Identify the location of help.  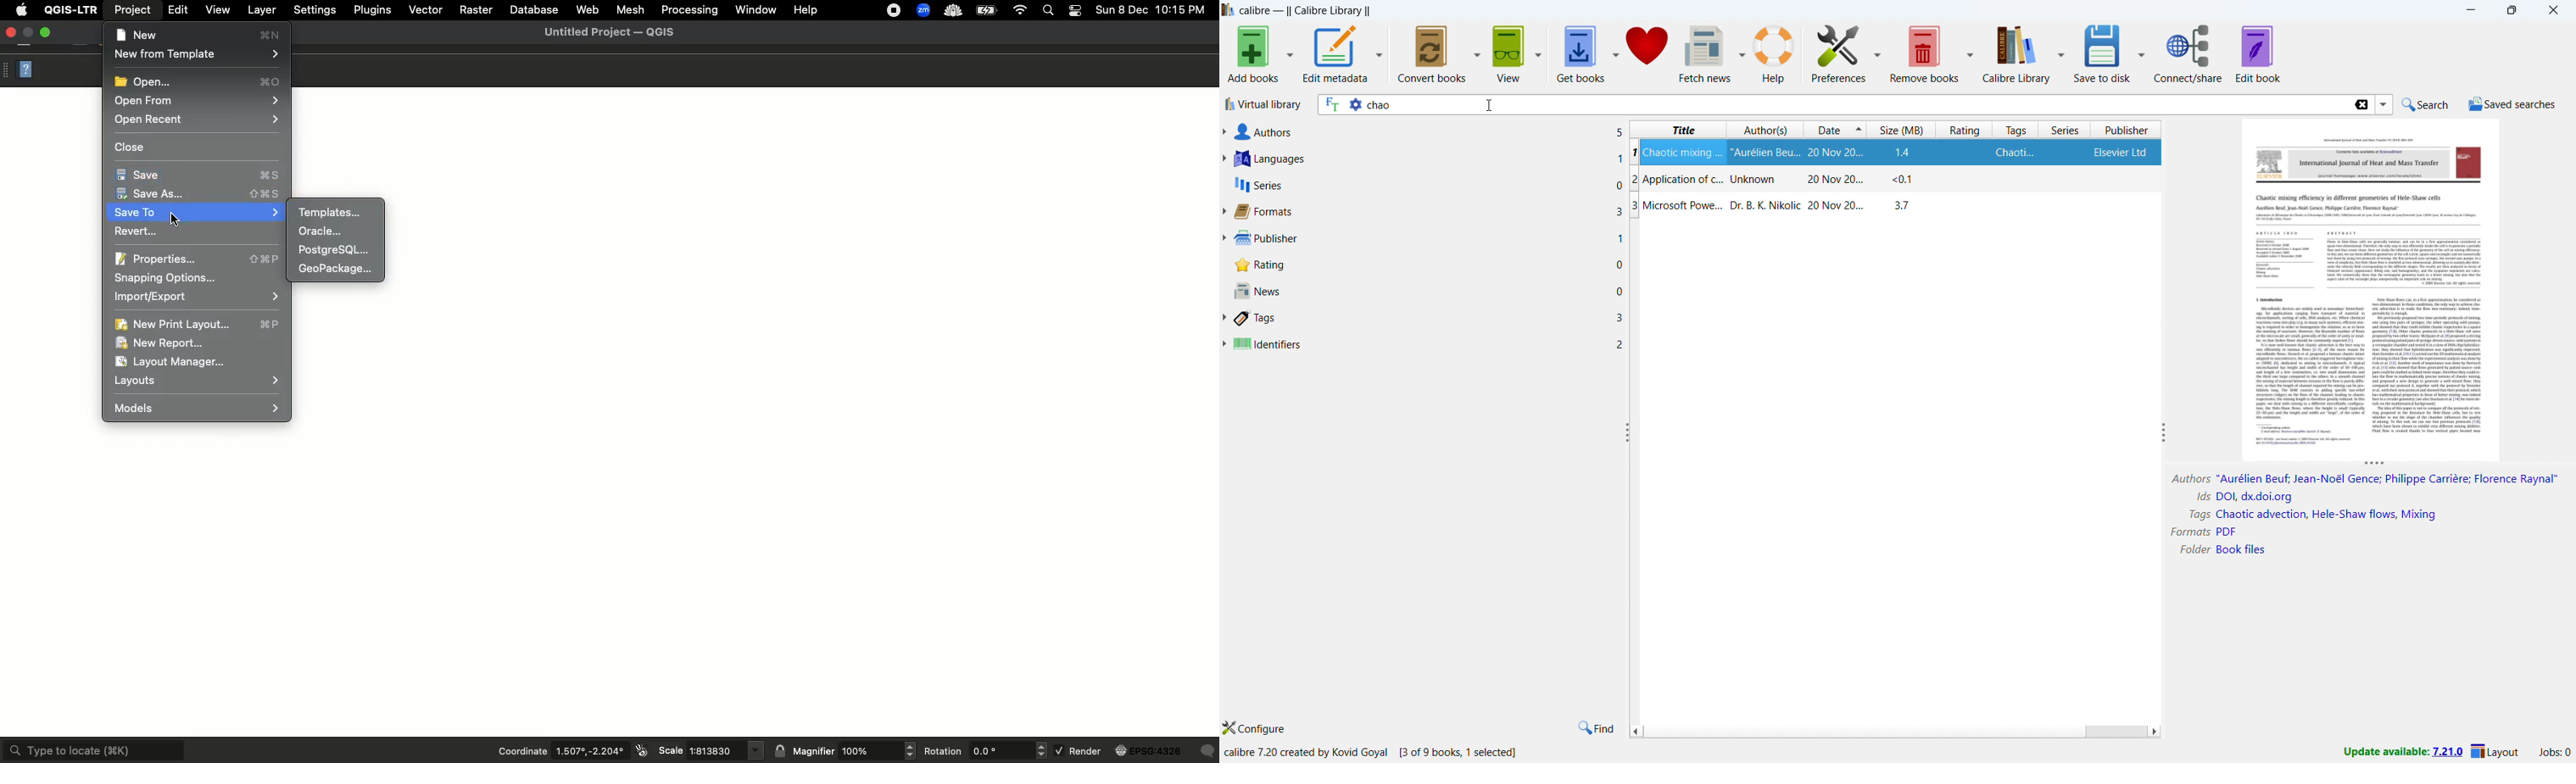
(1775, 53).